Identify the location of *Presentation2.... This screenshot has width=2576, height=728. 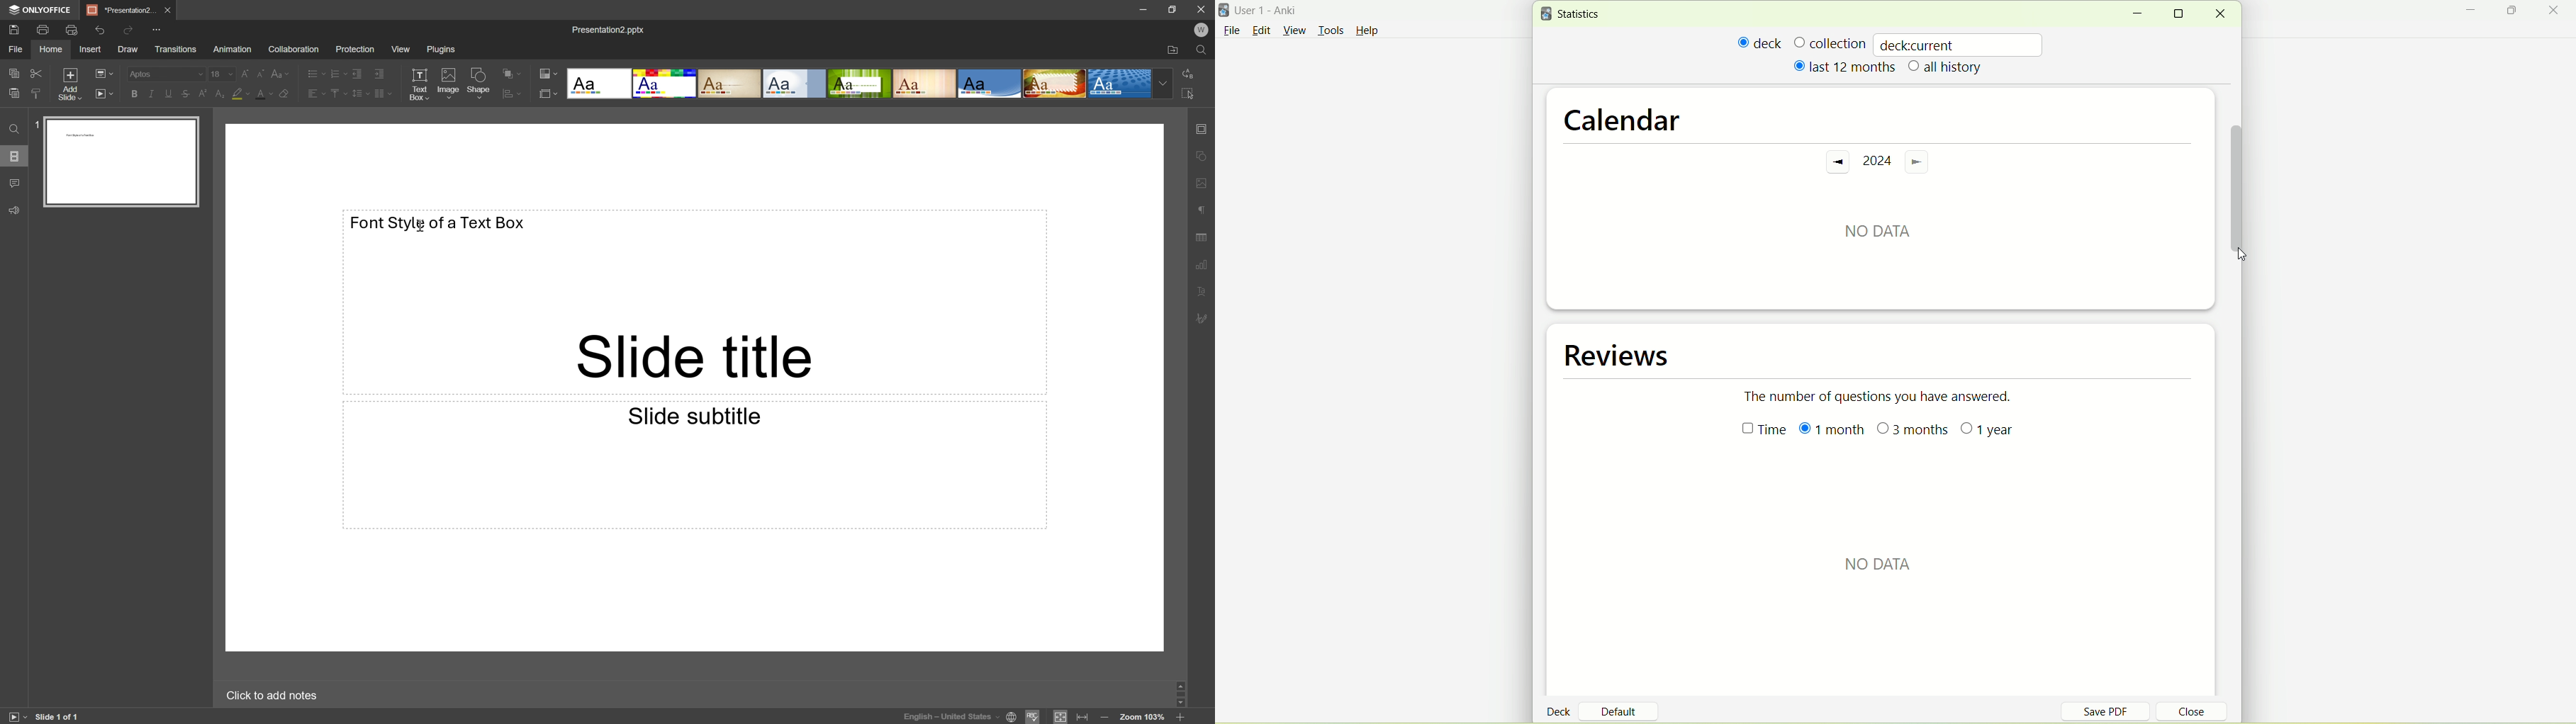
(122, 10).